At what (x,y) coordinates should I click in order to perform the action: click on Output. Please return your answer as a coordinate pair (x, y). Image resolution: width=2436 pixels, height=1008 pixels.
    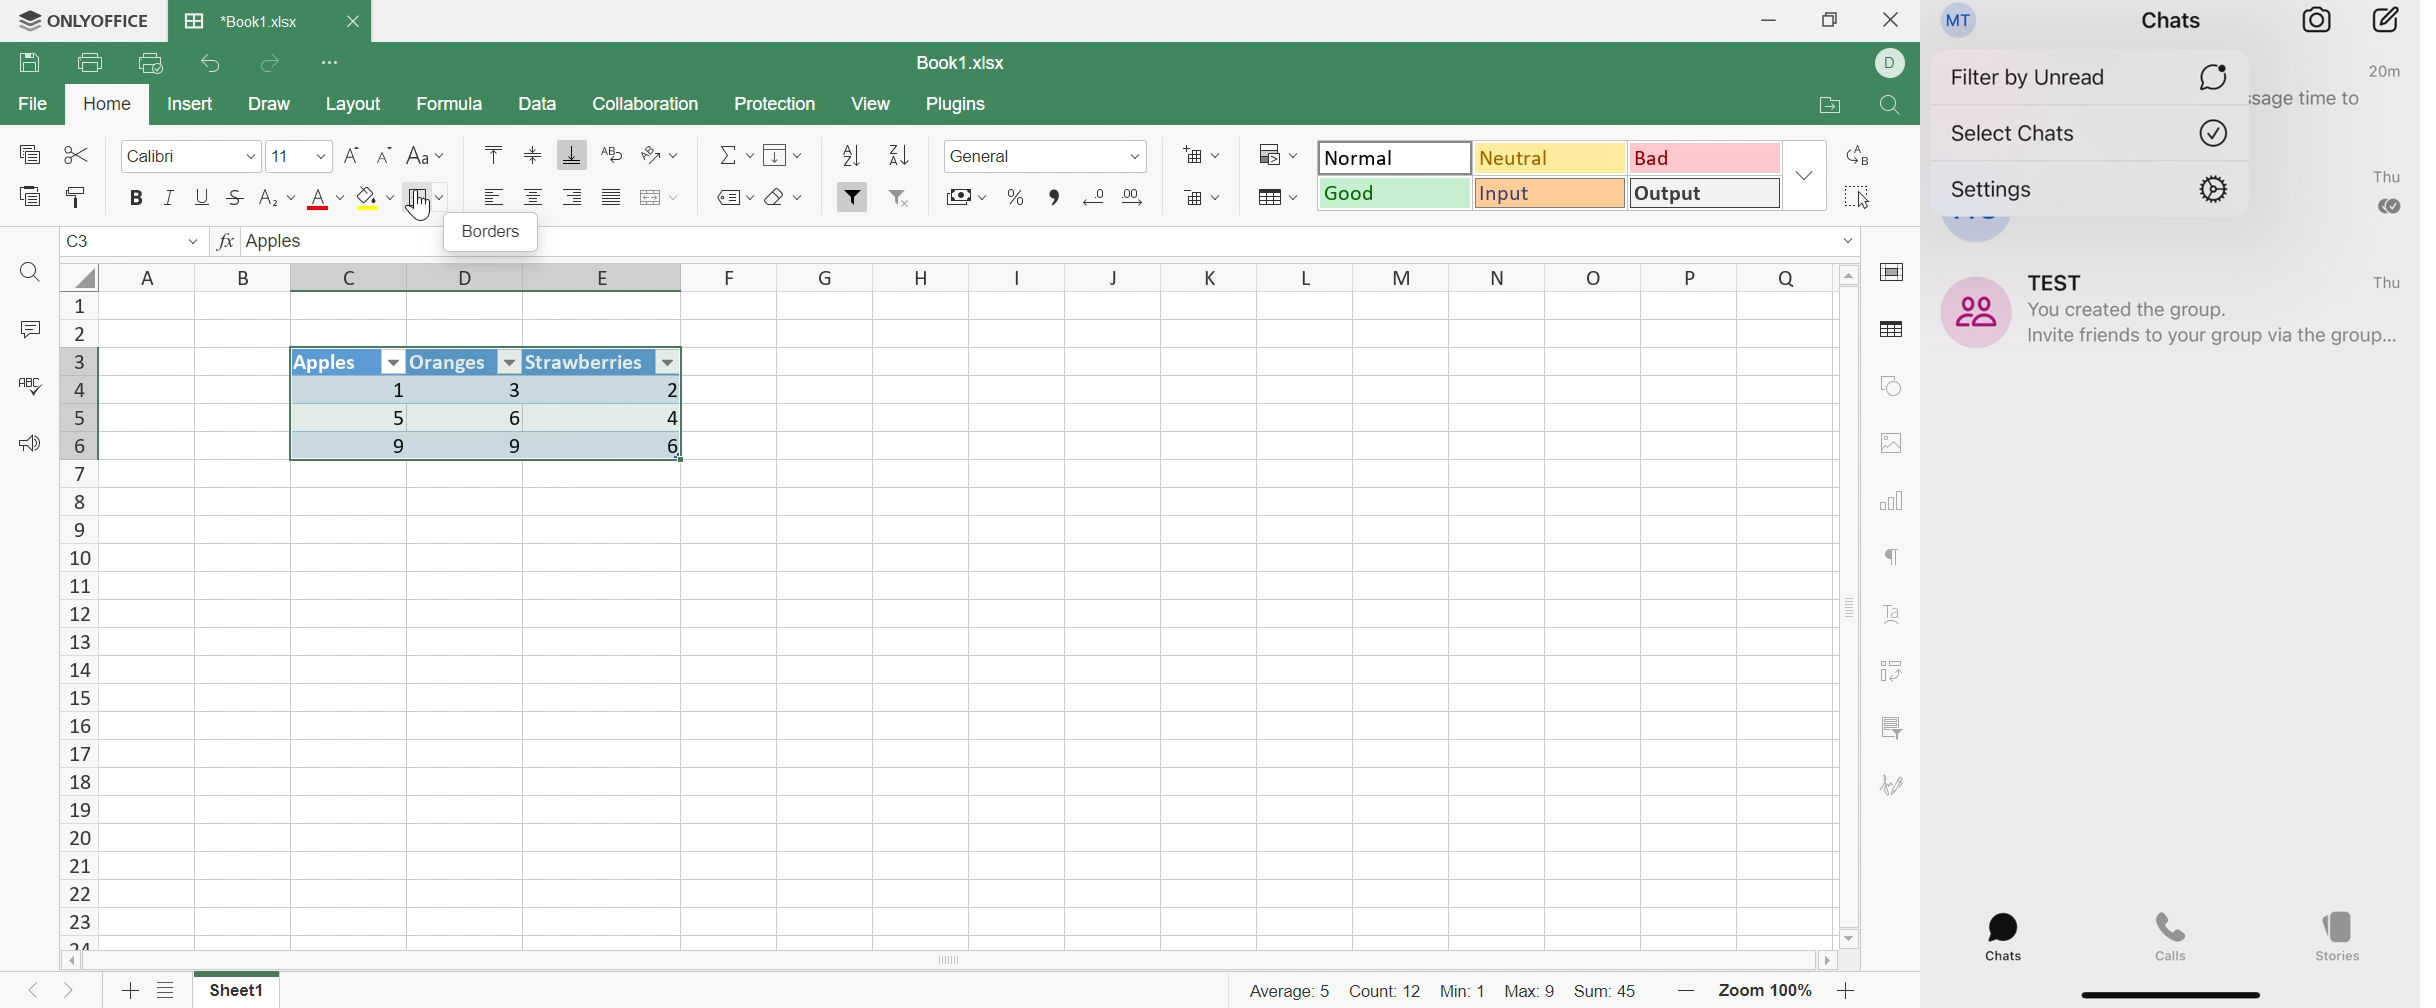
    Looking at the image, I should click on (1706, 196).